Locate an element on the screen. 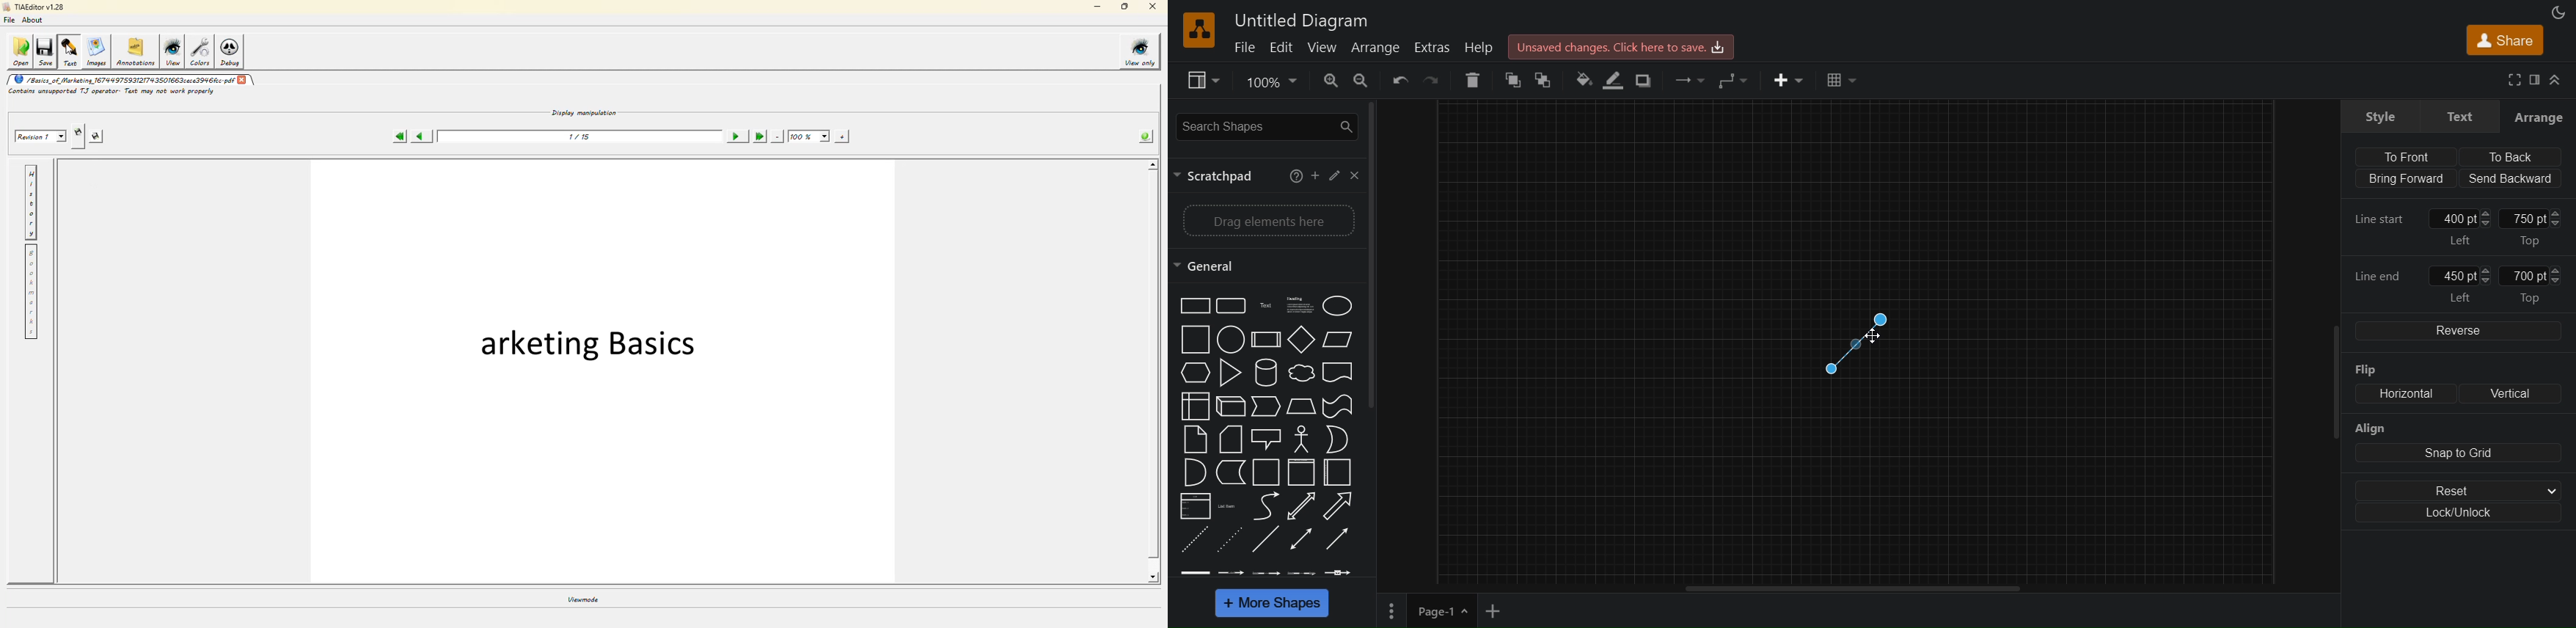  arrange is located at coordinates (2539, 116).